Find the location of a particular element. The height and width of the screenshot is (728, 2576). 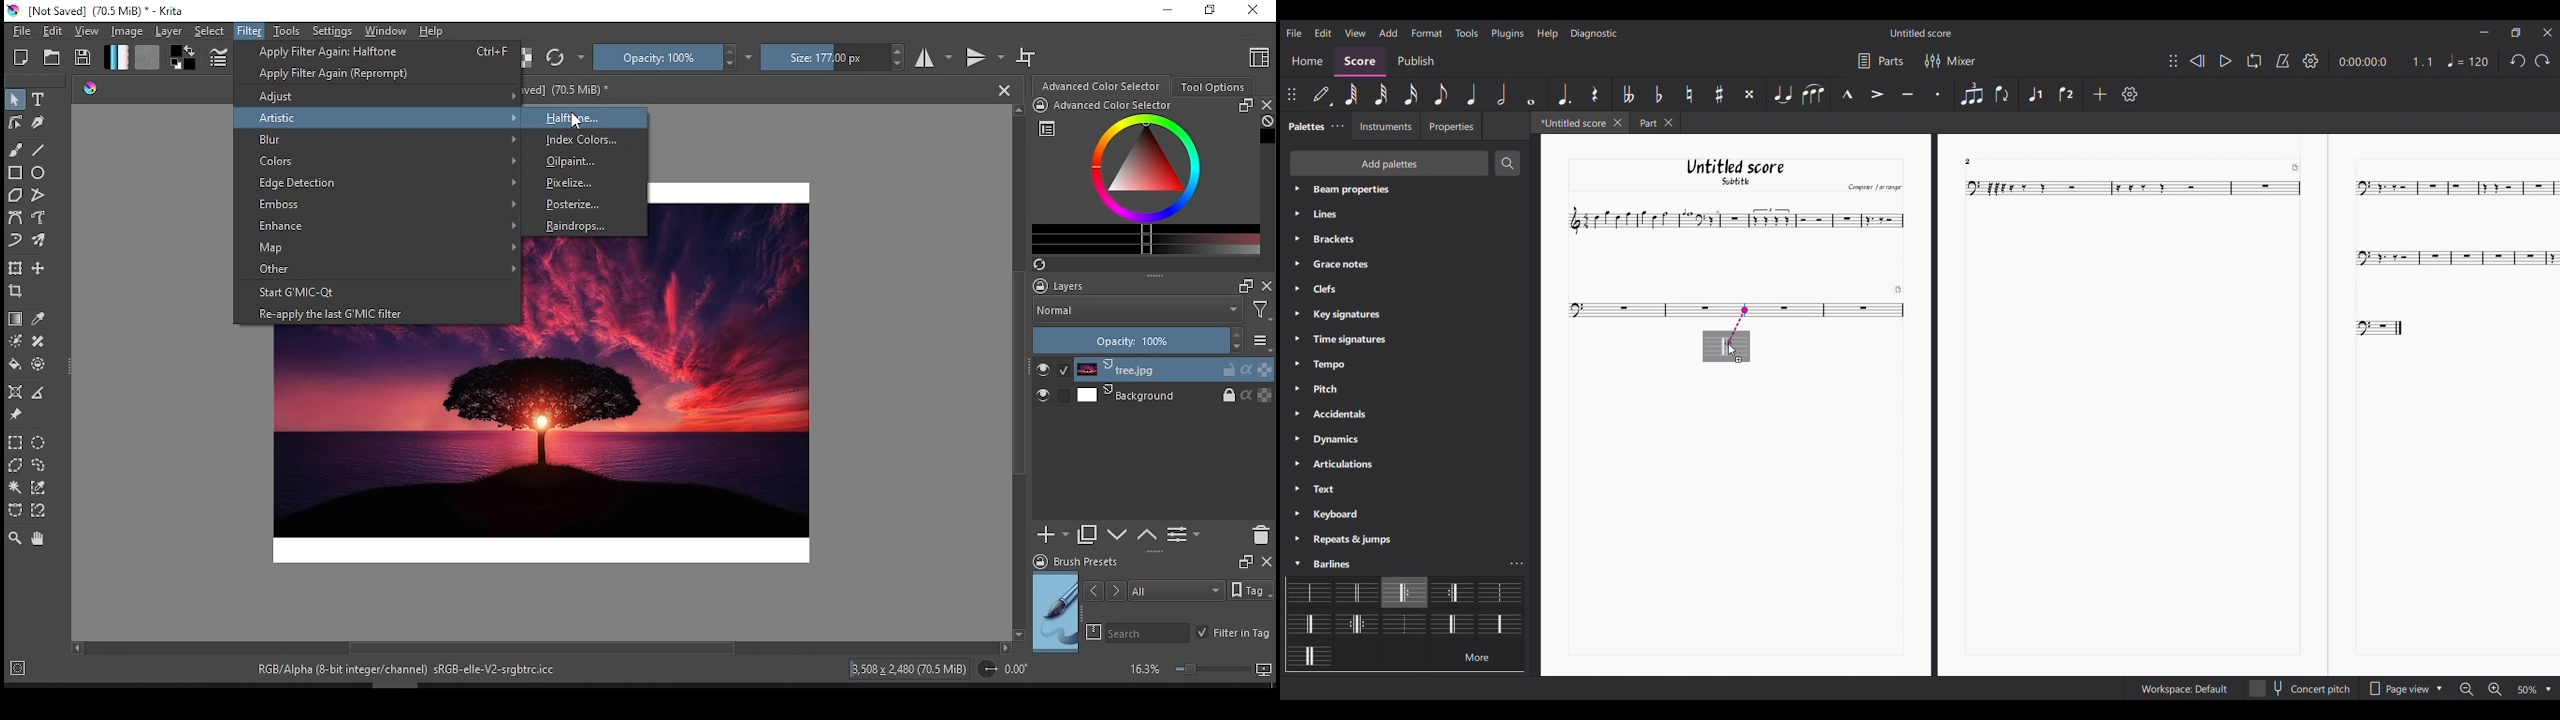

Barline options is located at coordinates (1311, 591).